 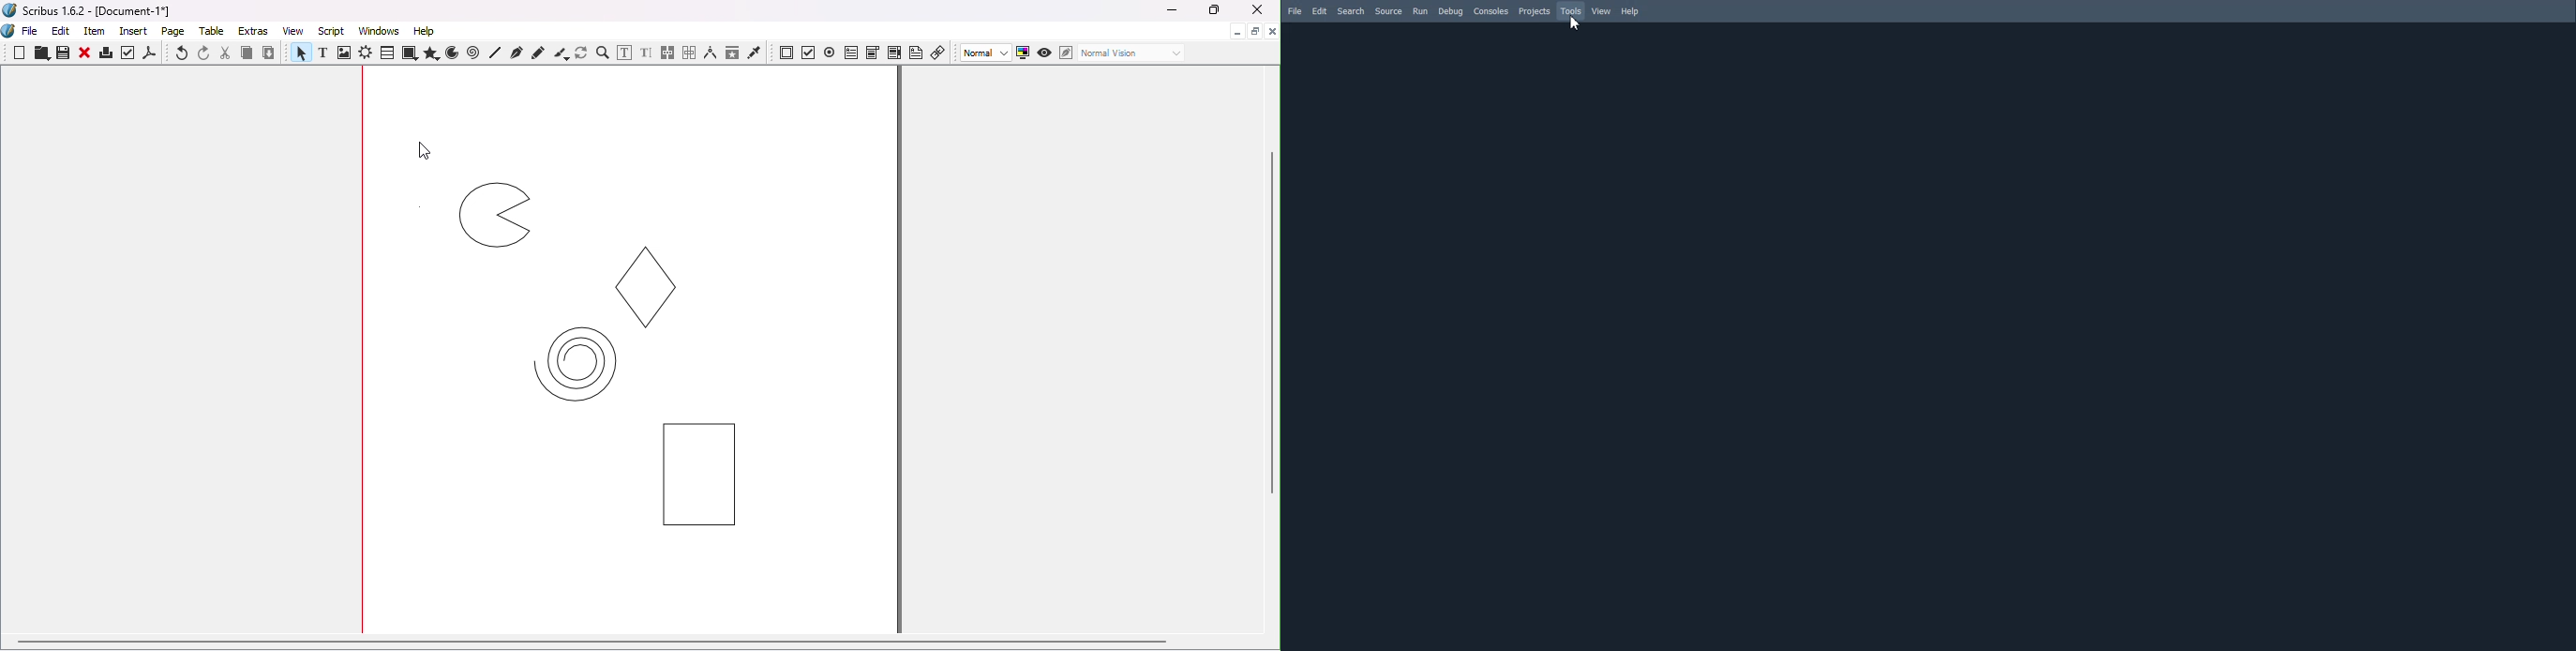 What do you see at coordinates (1574, 22) in the screenshot?
I see `Cursor on Tools` at bounding box center [1574, 22].